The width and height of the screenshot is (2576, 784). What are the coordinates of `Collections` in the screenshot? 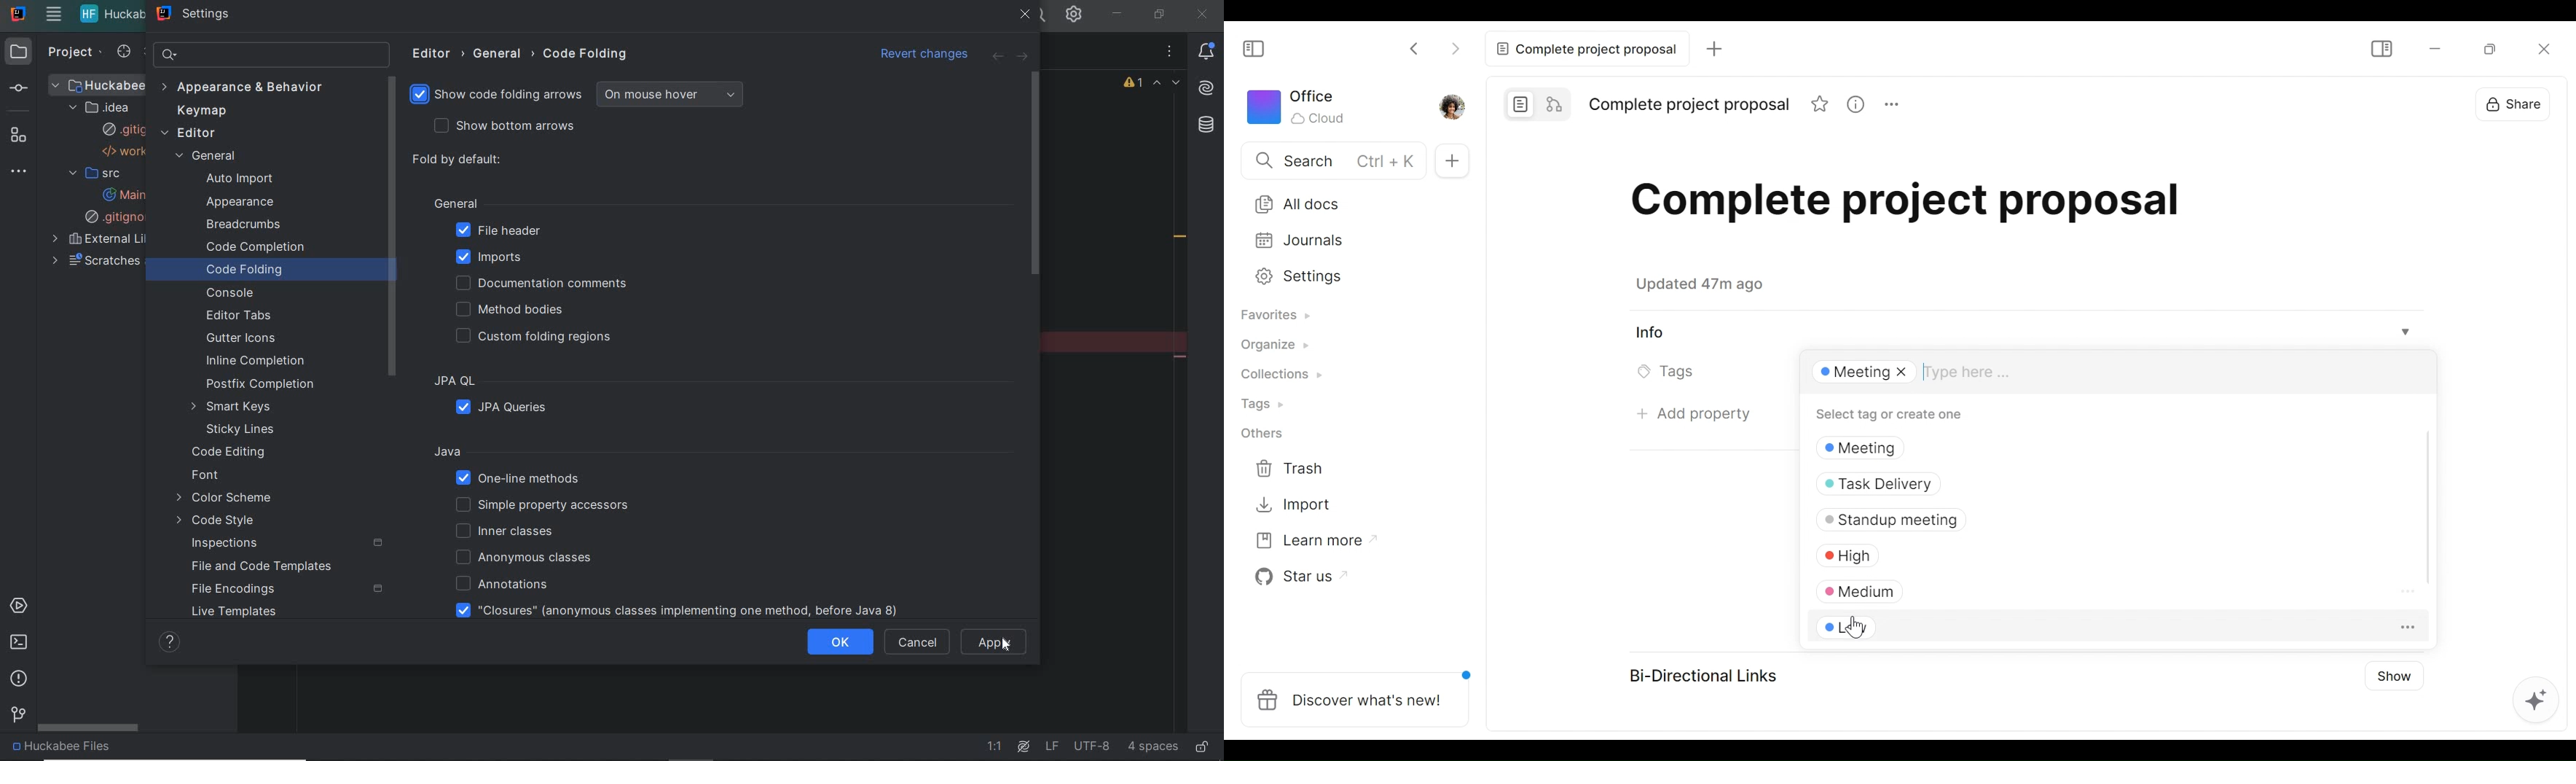 It's located at (1284, 376).